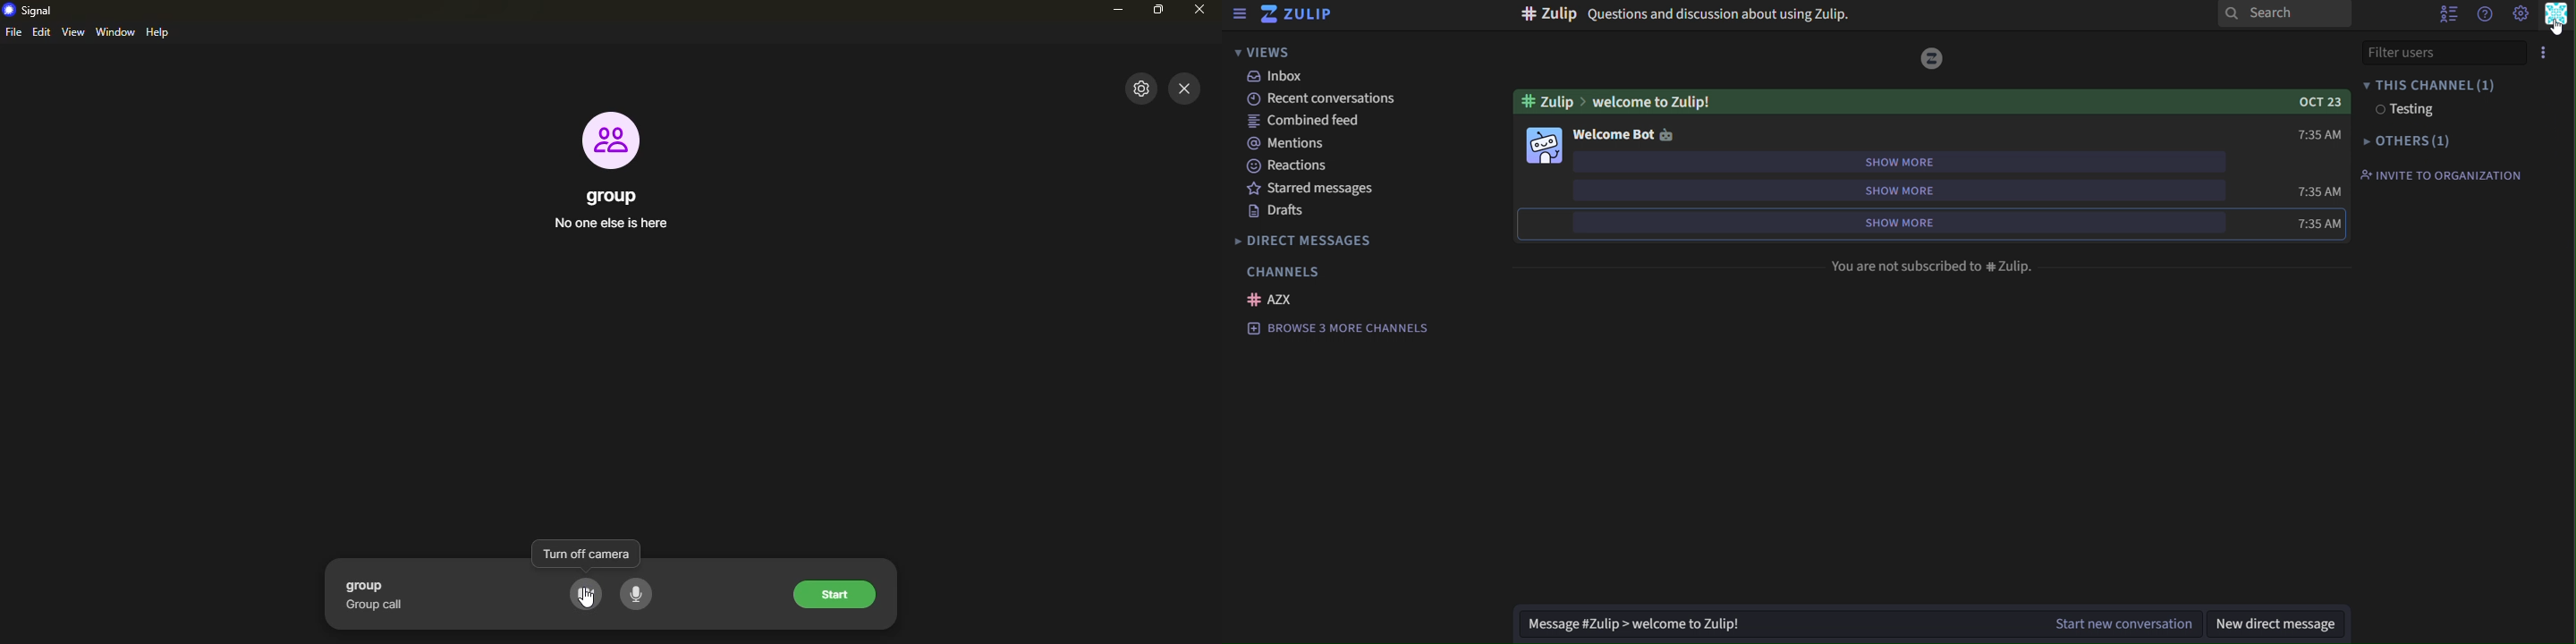  Describe the element at coordinates (1306, 119) in the screenshot. I see `combined feed` at that location.